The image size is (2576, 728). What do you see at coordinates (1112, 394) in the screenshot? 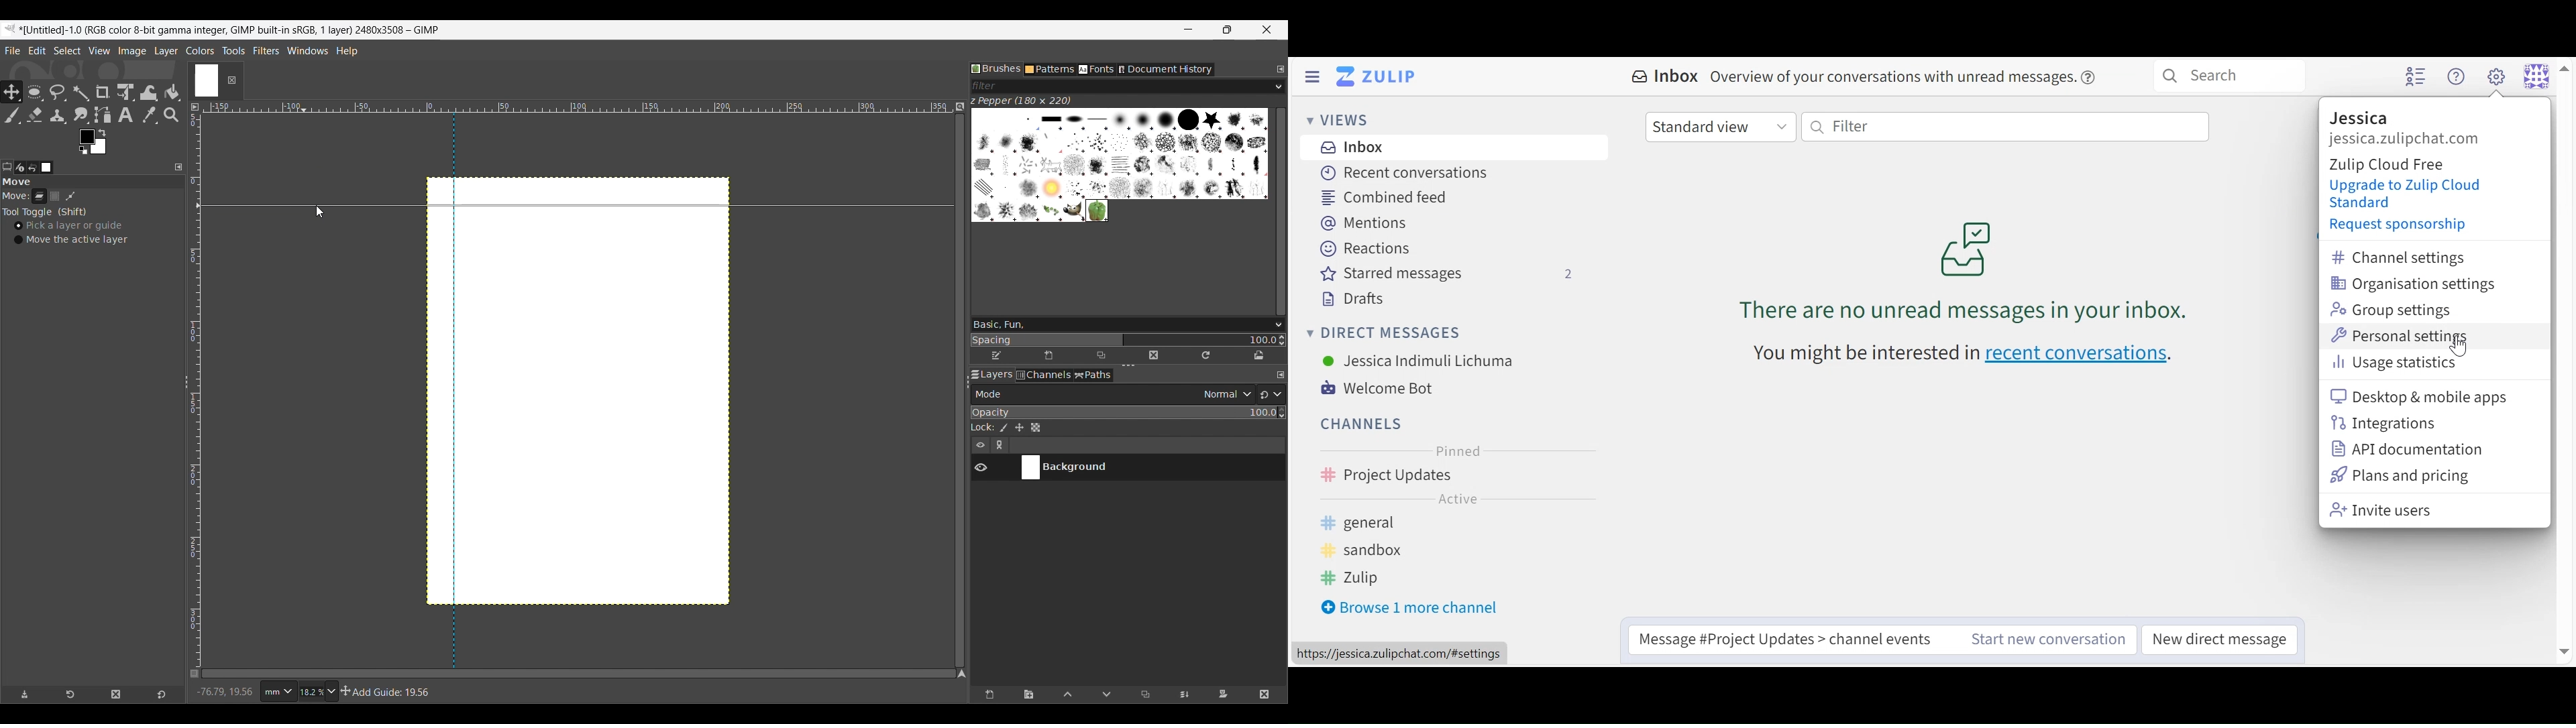
I see `Layer mode options` at bounding box center [1112, 394].